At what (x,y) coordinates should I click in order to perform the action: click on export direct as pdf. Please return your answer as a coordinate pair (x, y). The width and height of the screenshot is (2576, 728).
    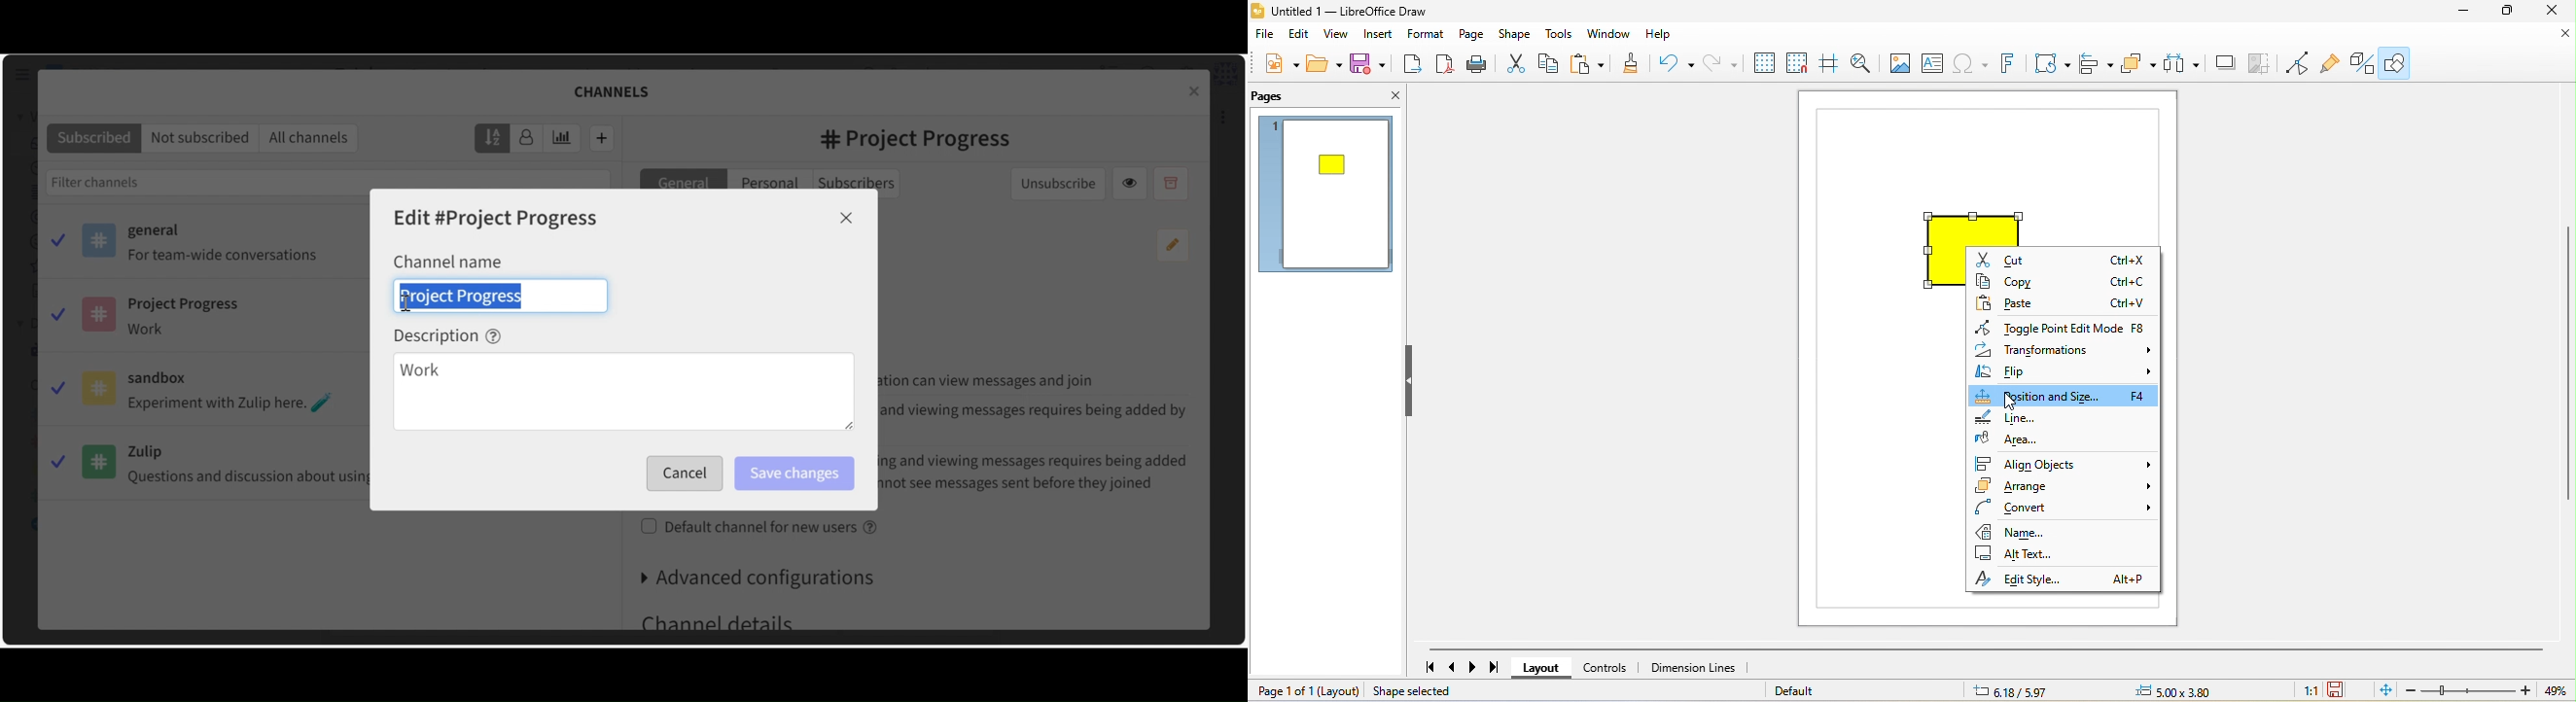
    Looking at the image, I should click on (1444, 66).